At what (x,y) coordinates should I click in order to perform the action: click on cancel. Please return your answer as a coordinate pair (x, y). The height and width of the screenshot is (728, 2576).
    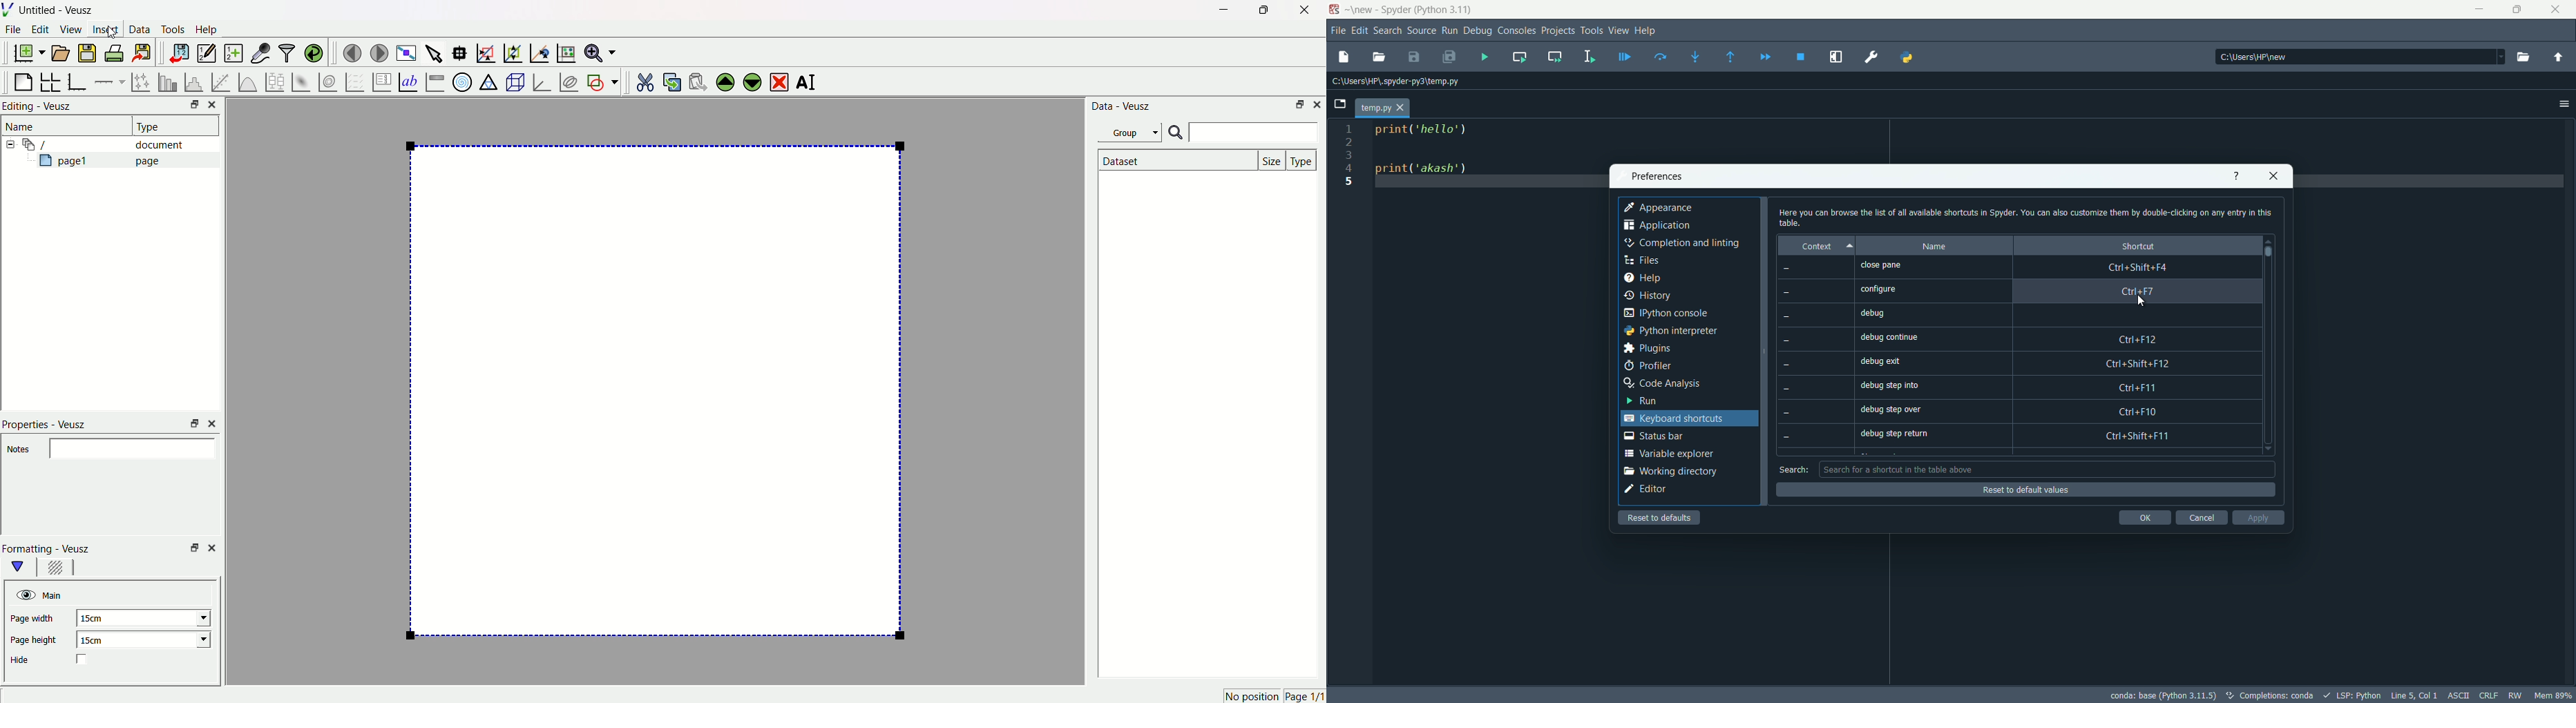
    Looking at the image, I should click on (2200, 517).